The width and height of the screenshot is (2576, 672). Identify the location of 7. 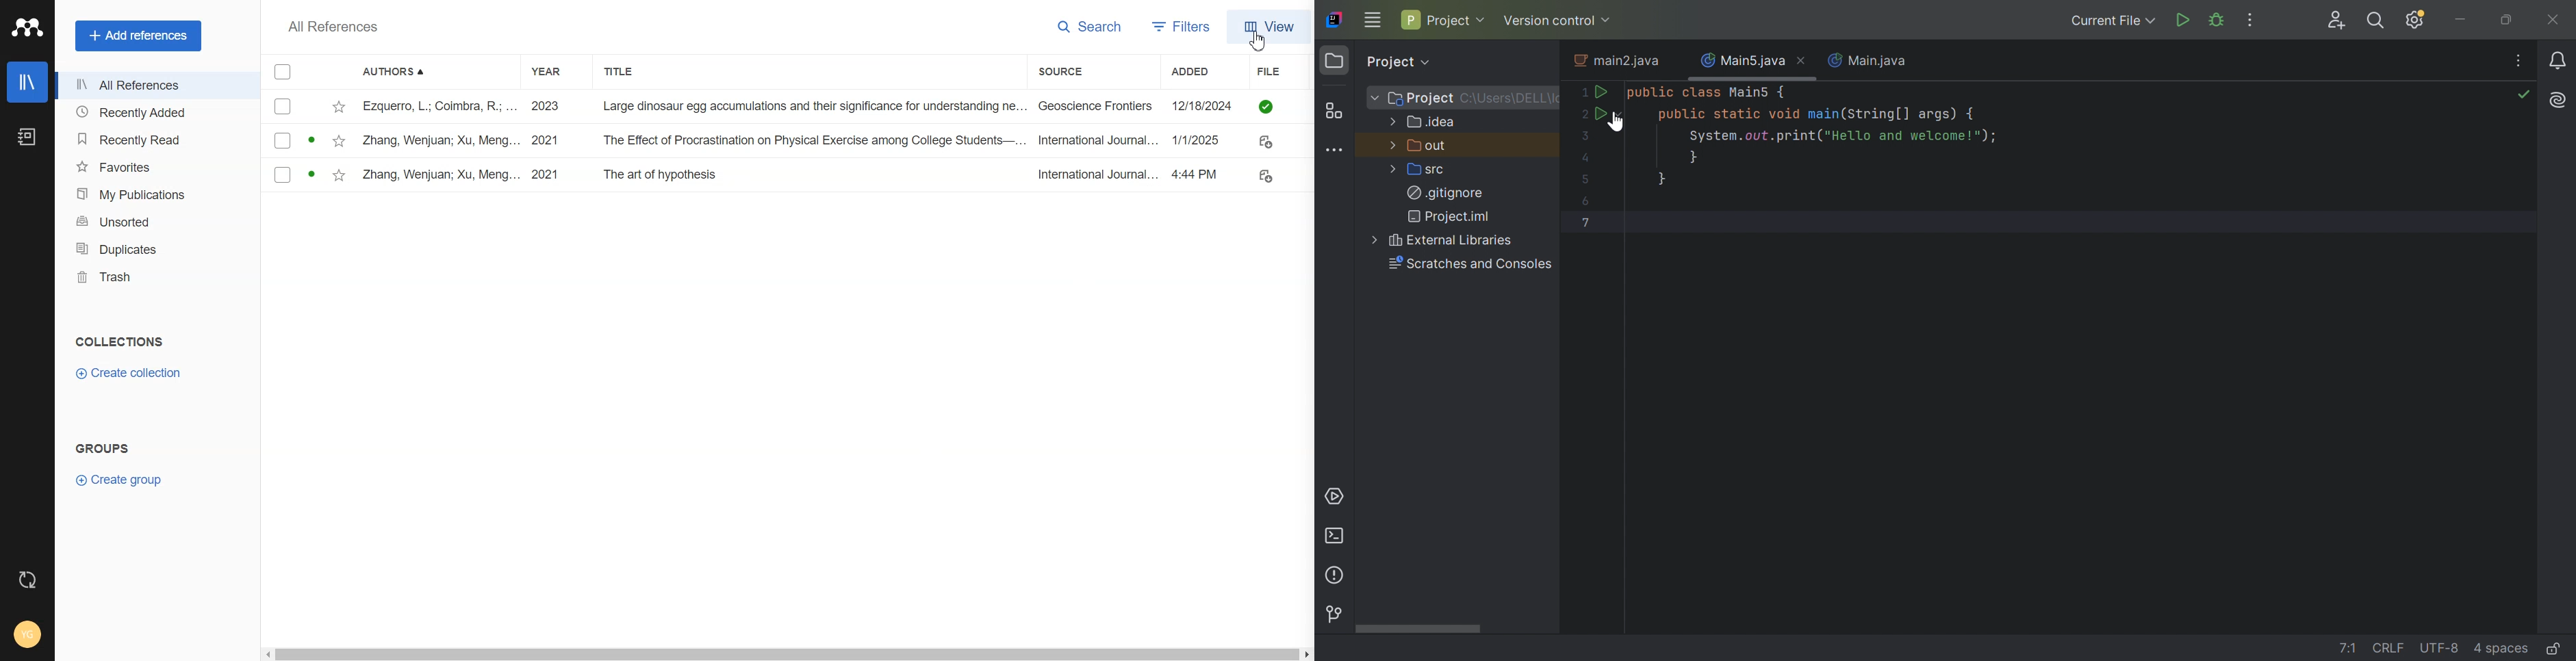
(1585, 222).